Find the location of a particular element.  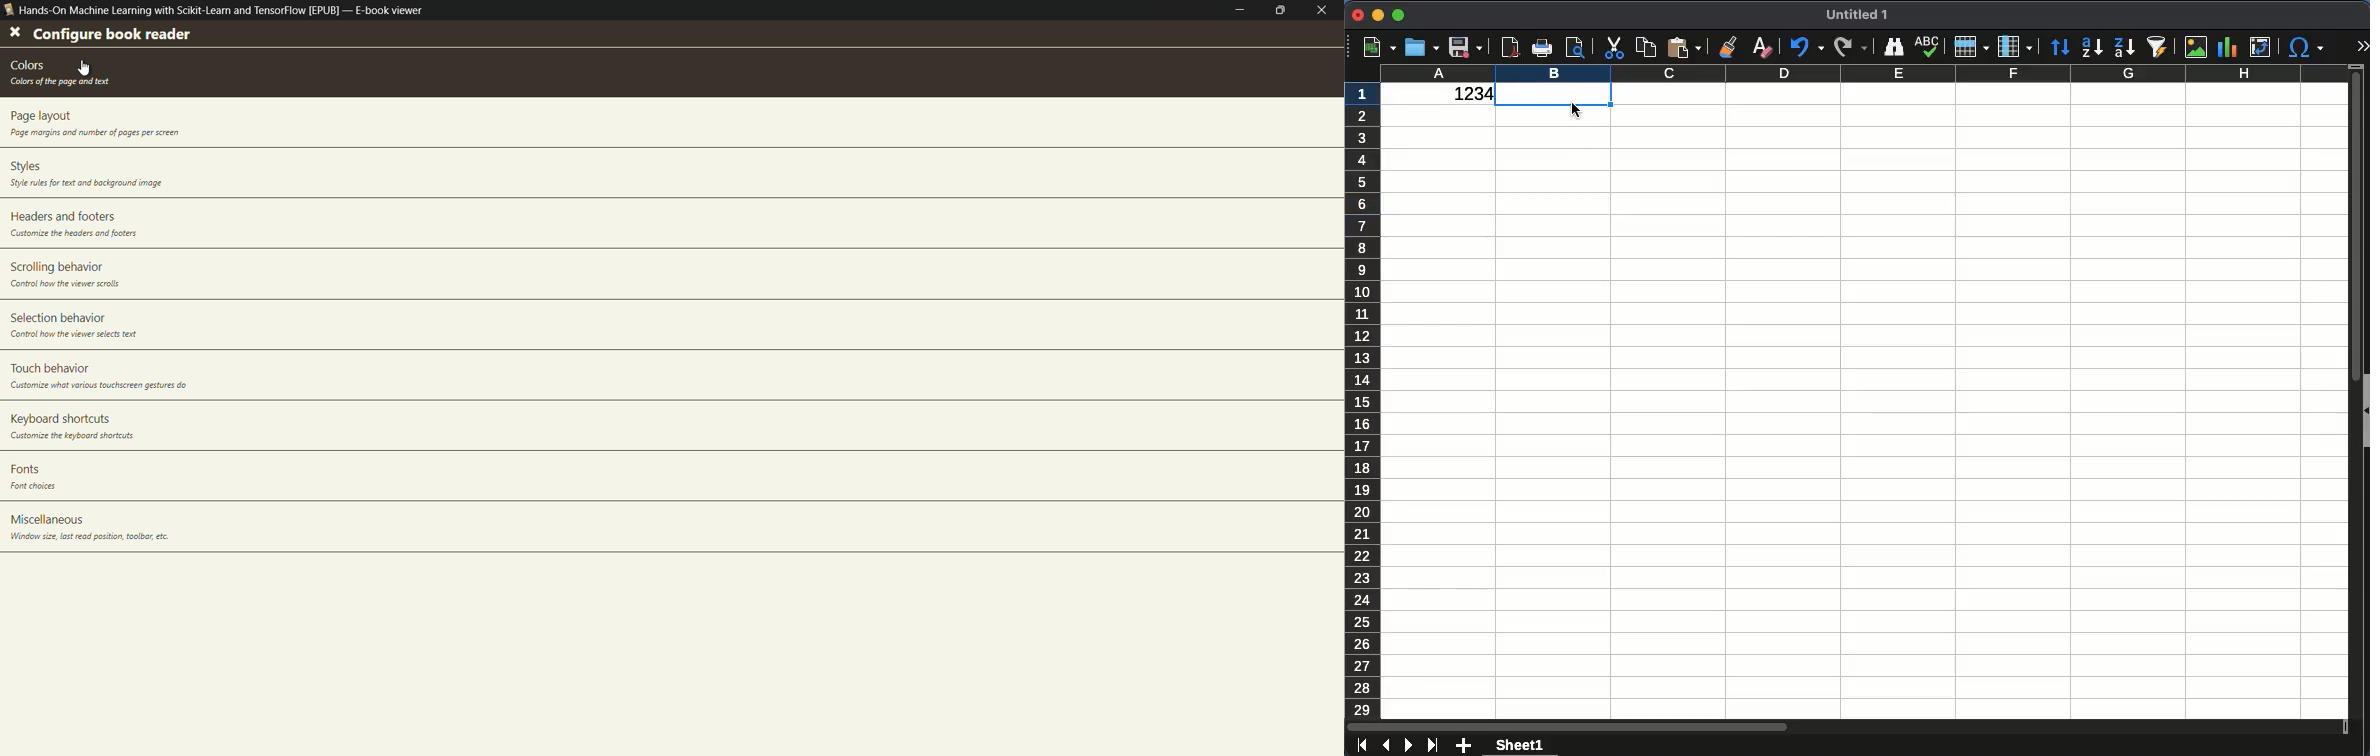

clear formatting is located at coordinates (1761, 45).